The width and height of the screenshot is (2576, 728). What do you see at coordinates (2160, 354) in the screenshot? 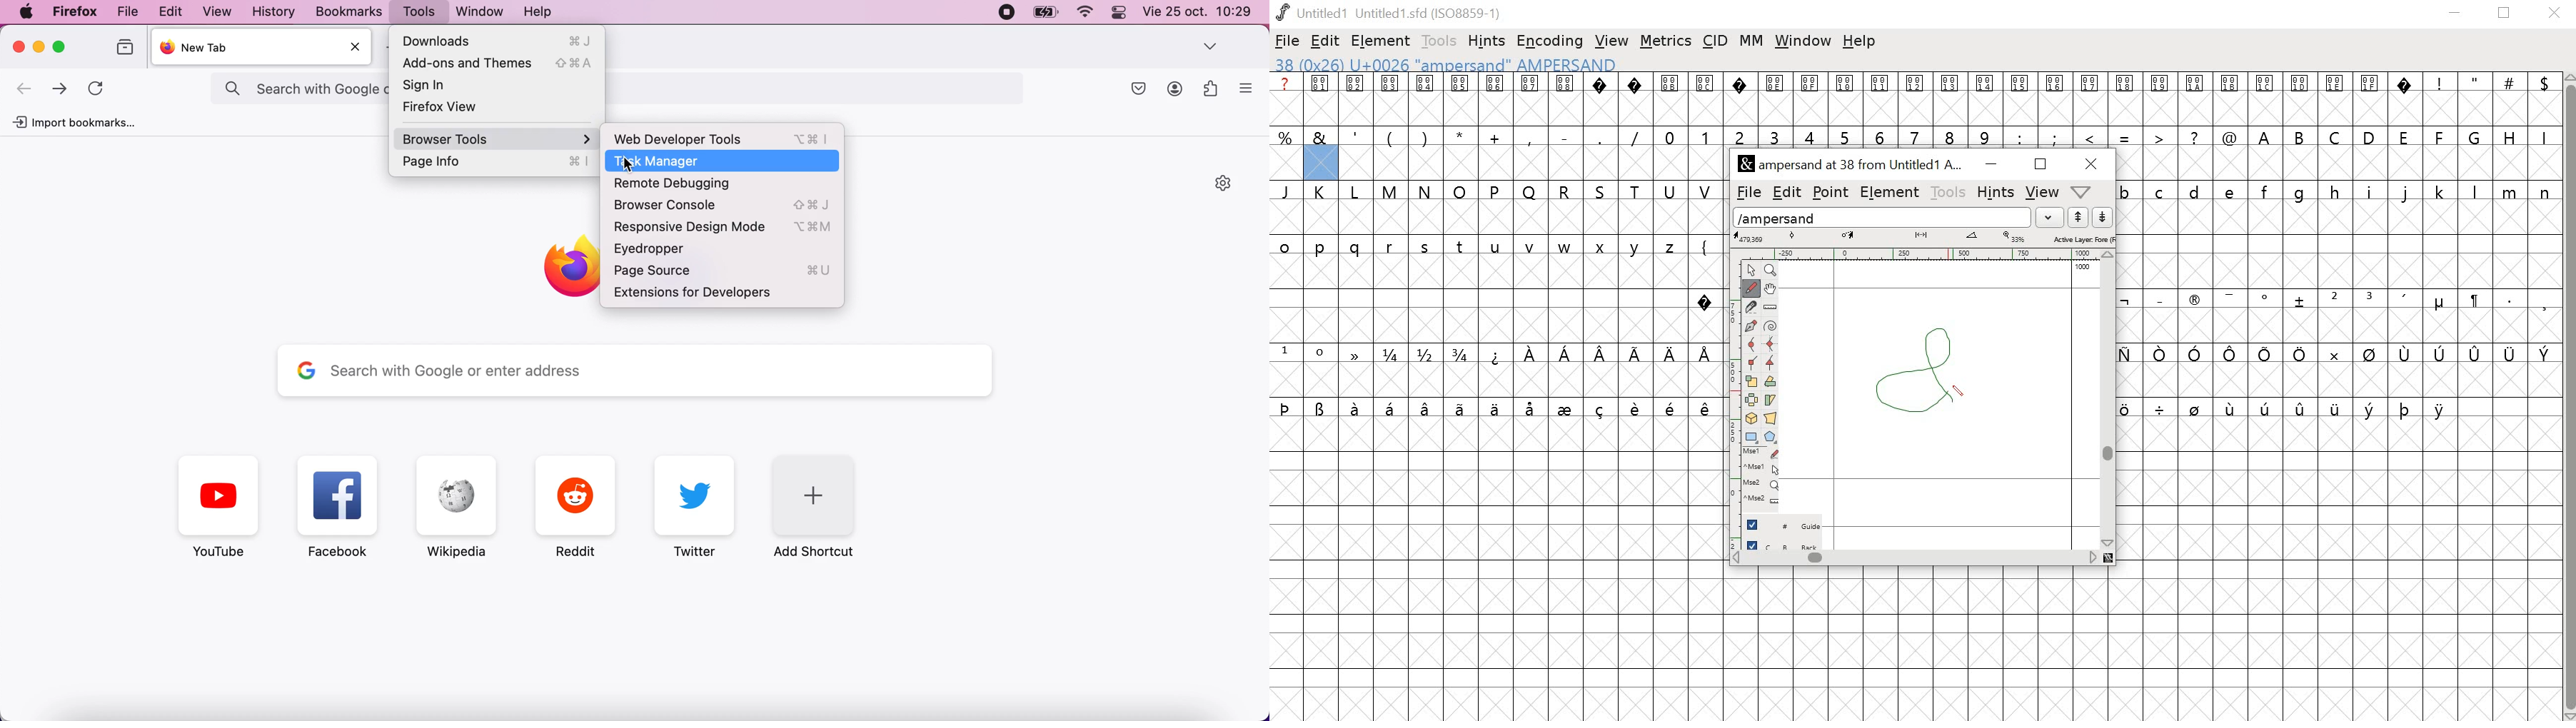
I see `symbol` at bounding box center [2160, 354].